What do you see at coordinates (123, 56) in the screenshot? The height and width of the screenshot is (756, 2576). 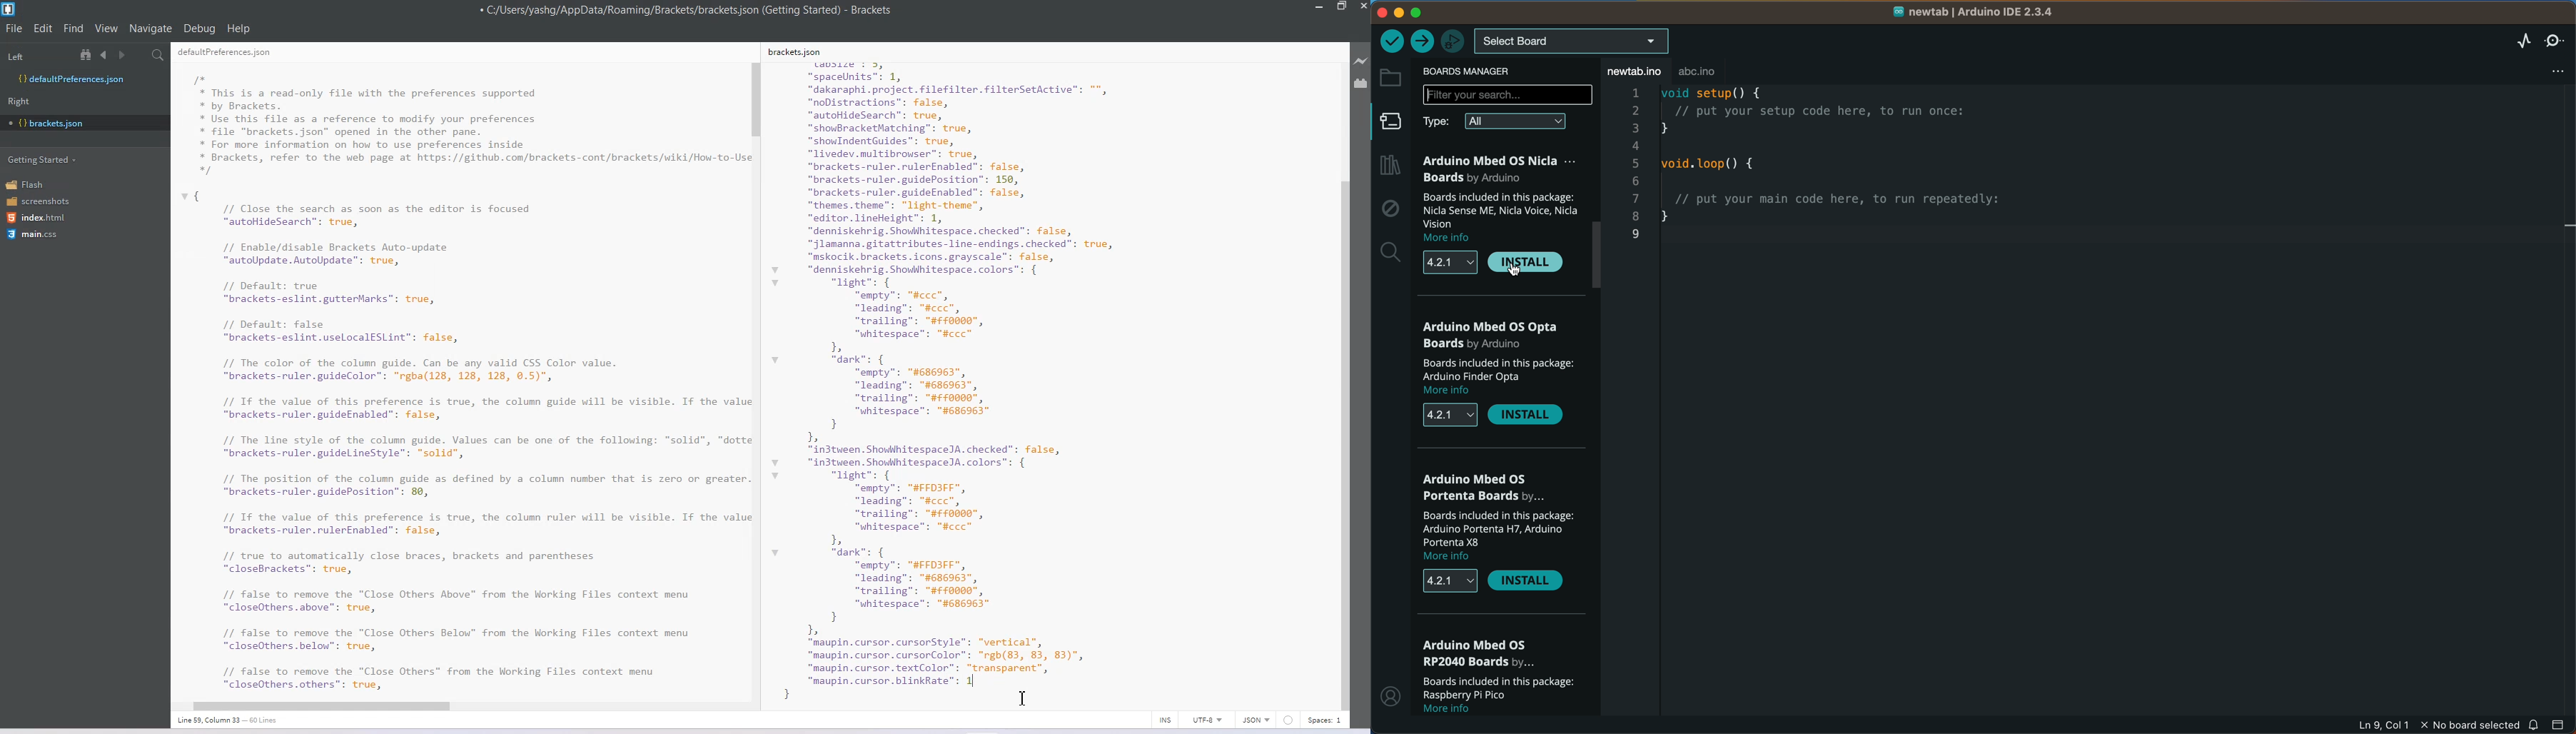 I see `Navigate Forward` at bounding box center [123, 56].